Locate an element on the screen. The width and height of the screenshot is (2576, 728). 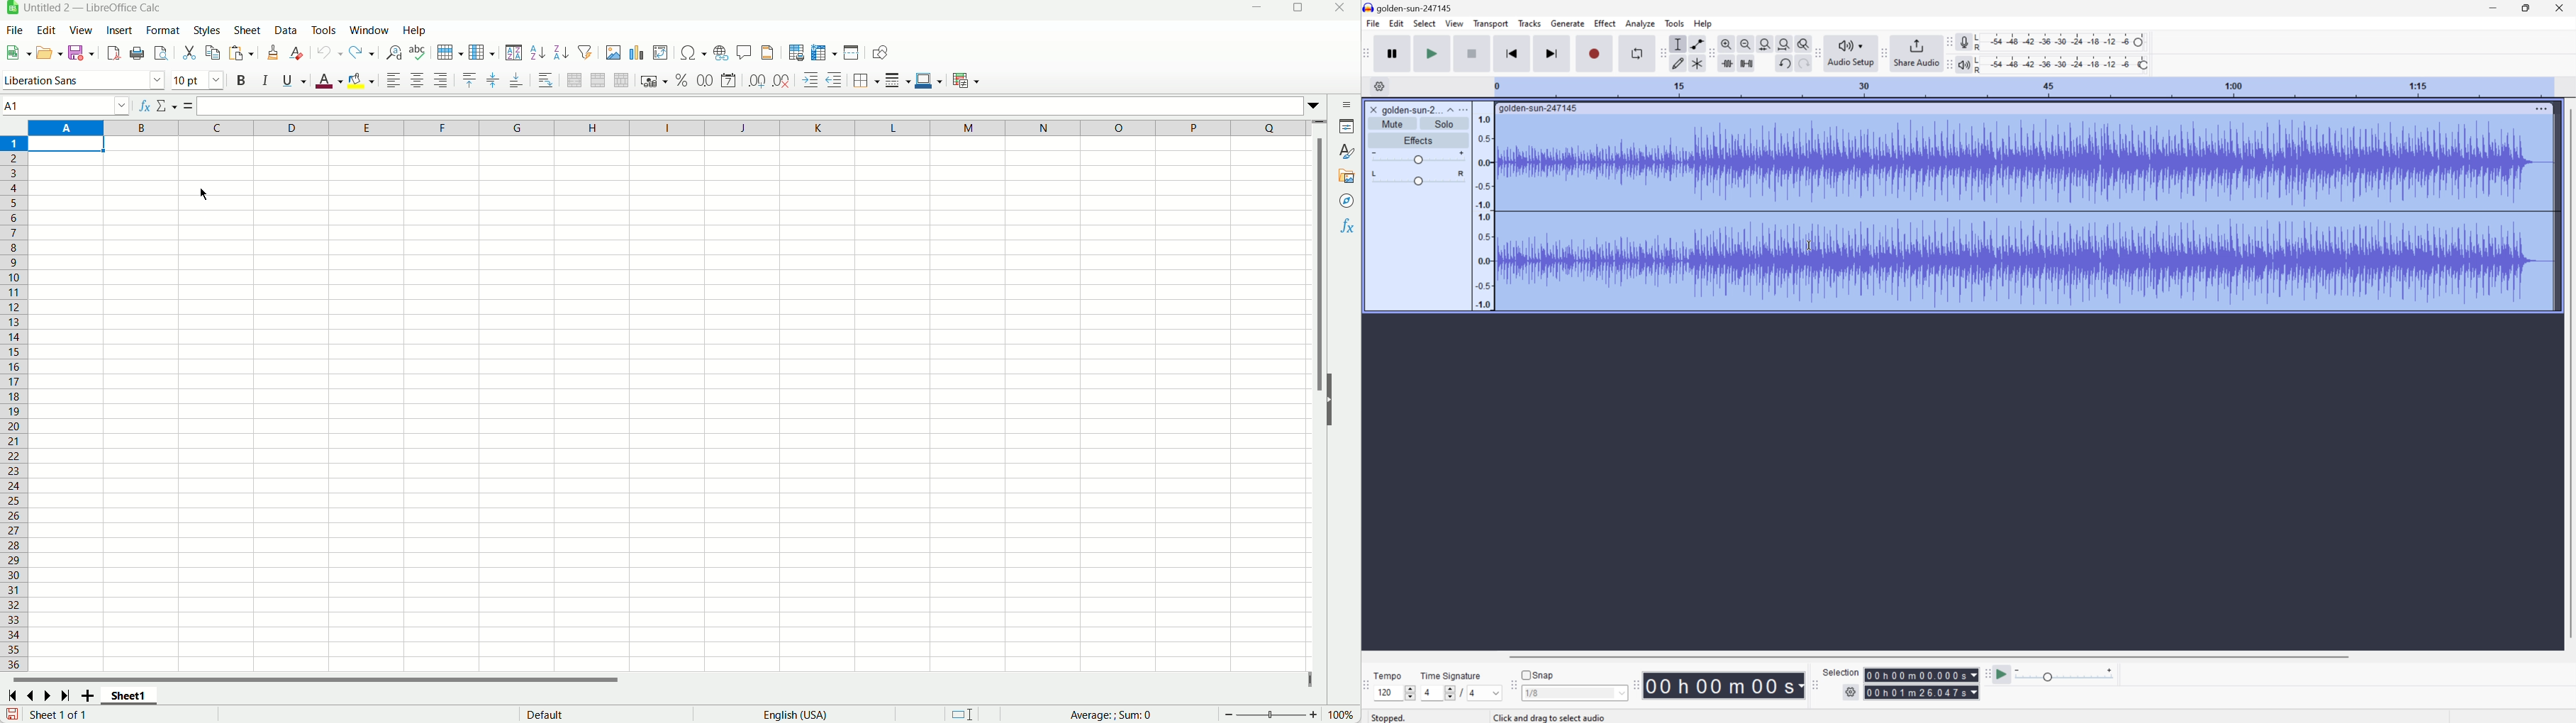
Insert comment is located at coordinates (744, 51).